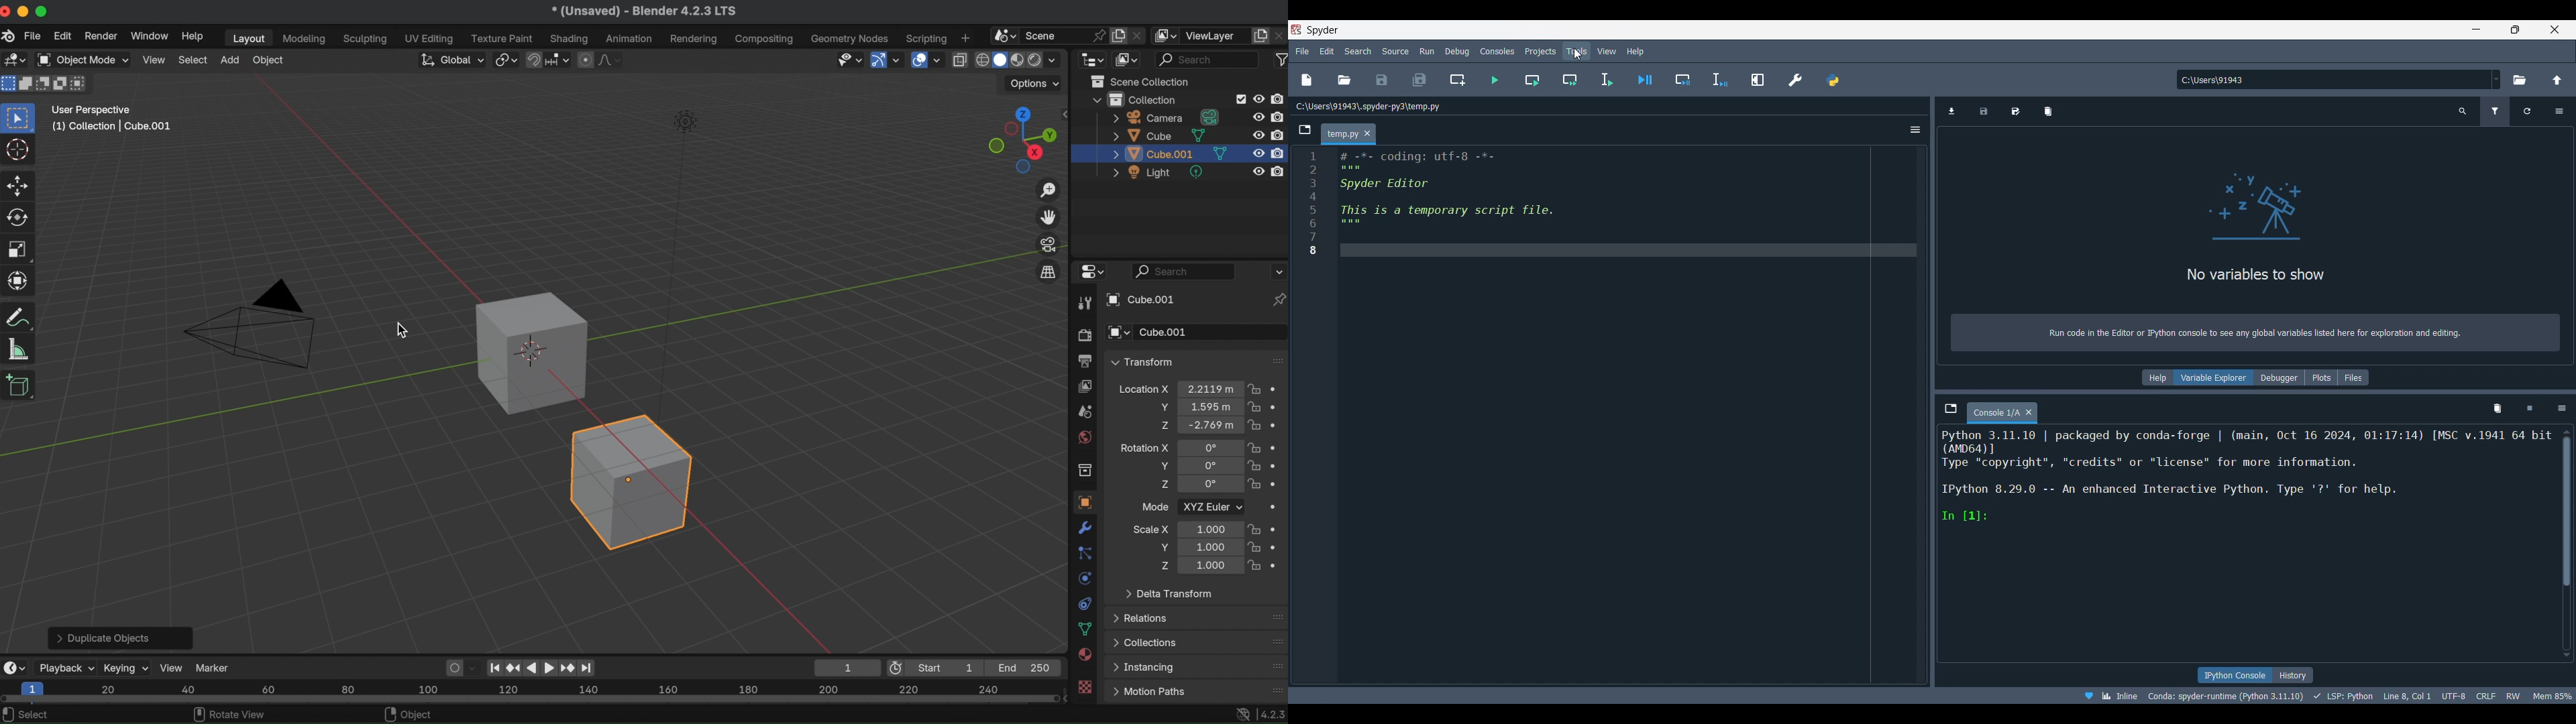 This screenshot has width=2576, height=728. Describe the element at coordinates (20, 117) in the screenshot. I see `select box` at that location.